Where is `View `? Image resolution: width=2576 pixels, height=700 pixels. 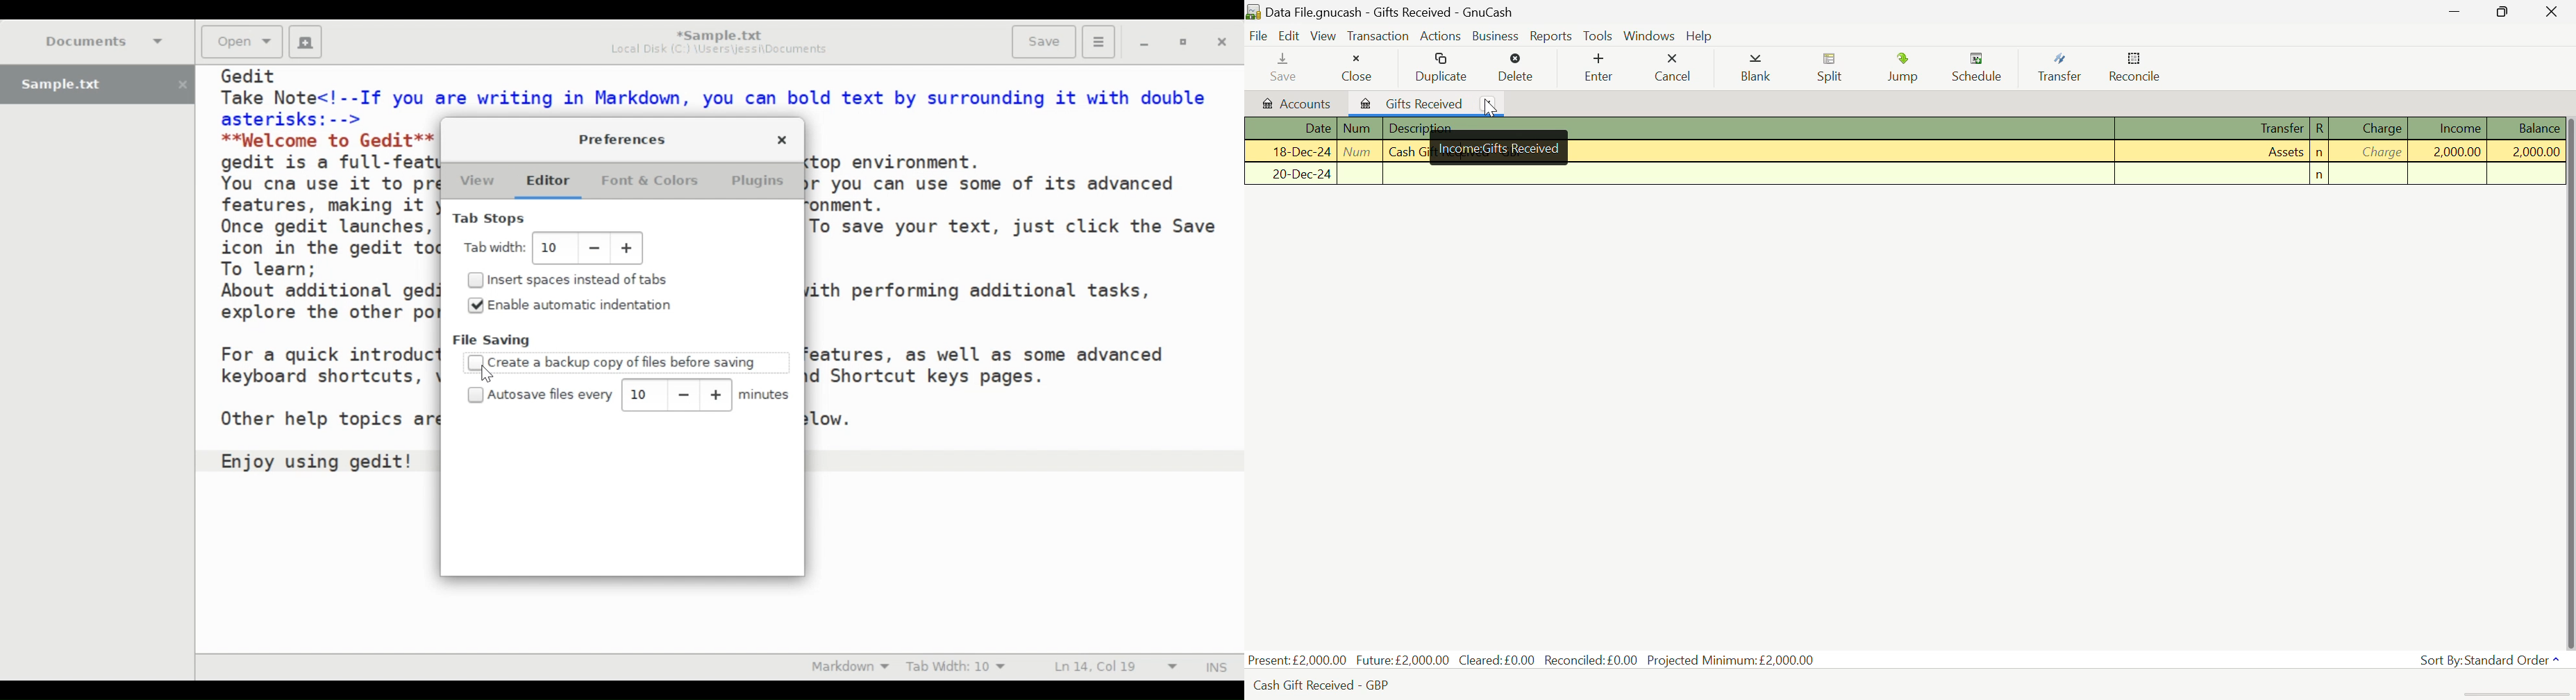 View  is located at coordinates (476, 182).